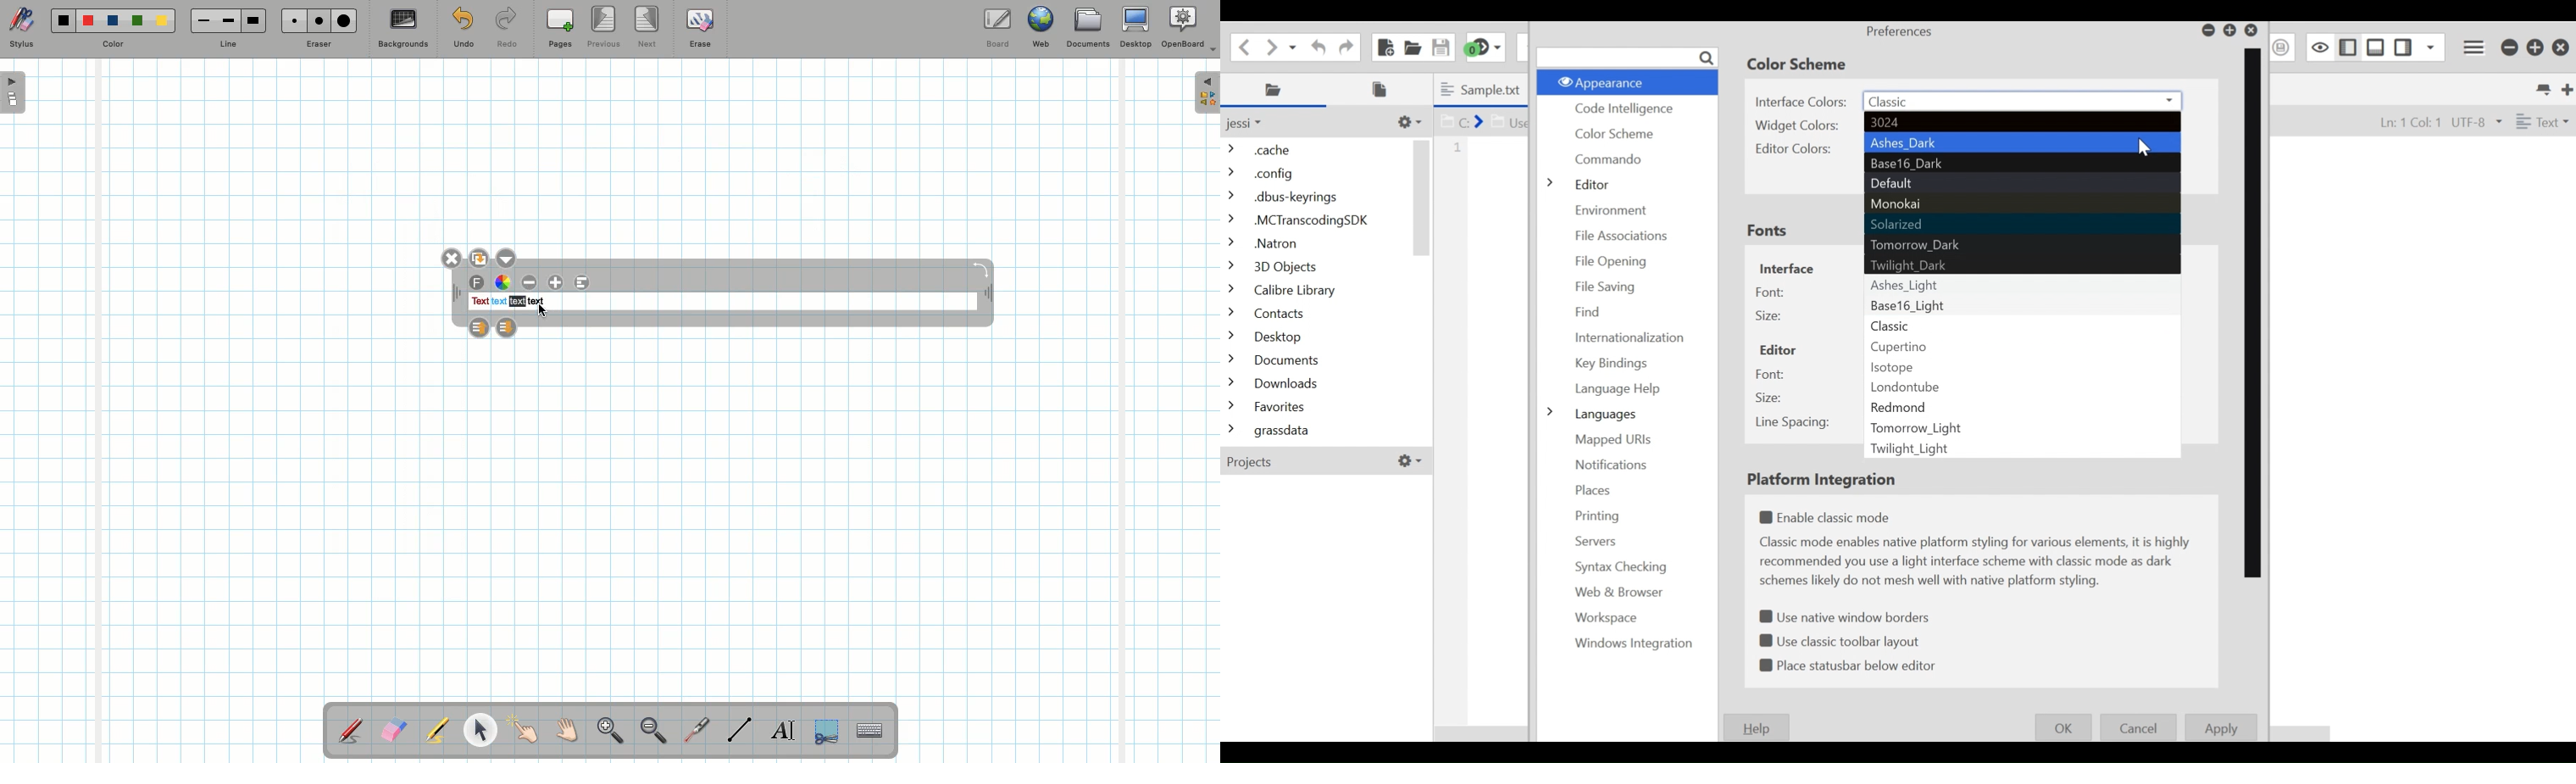  What do you see at coordinates (1407, 122) in the screenshot?
I see `Customize` at bounding box center [1407, 122].